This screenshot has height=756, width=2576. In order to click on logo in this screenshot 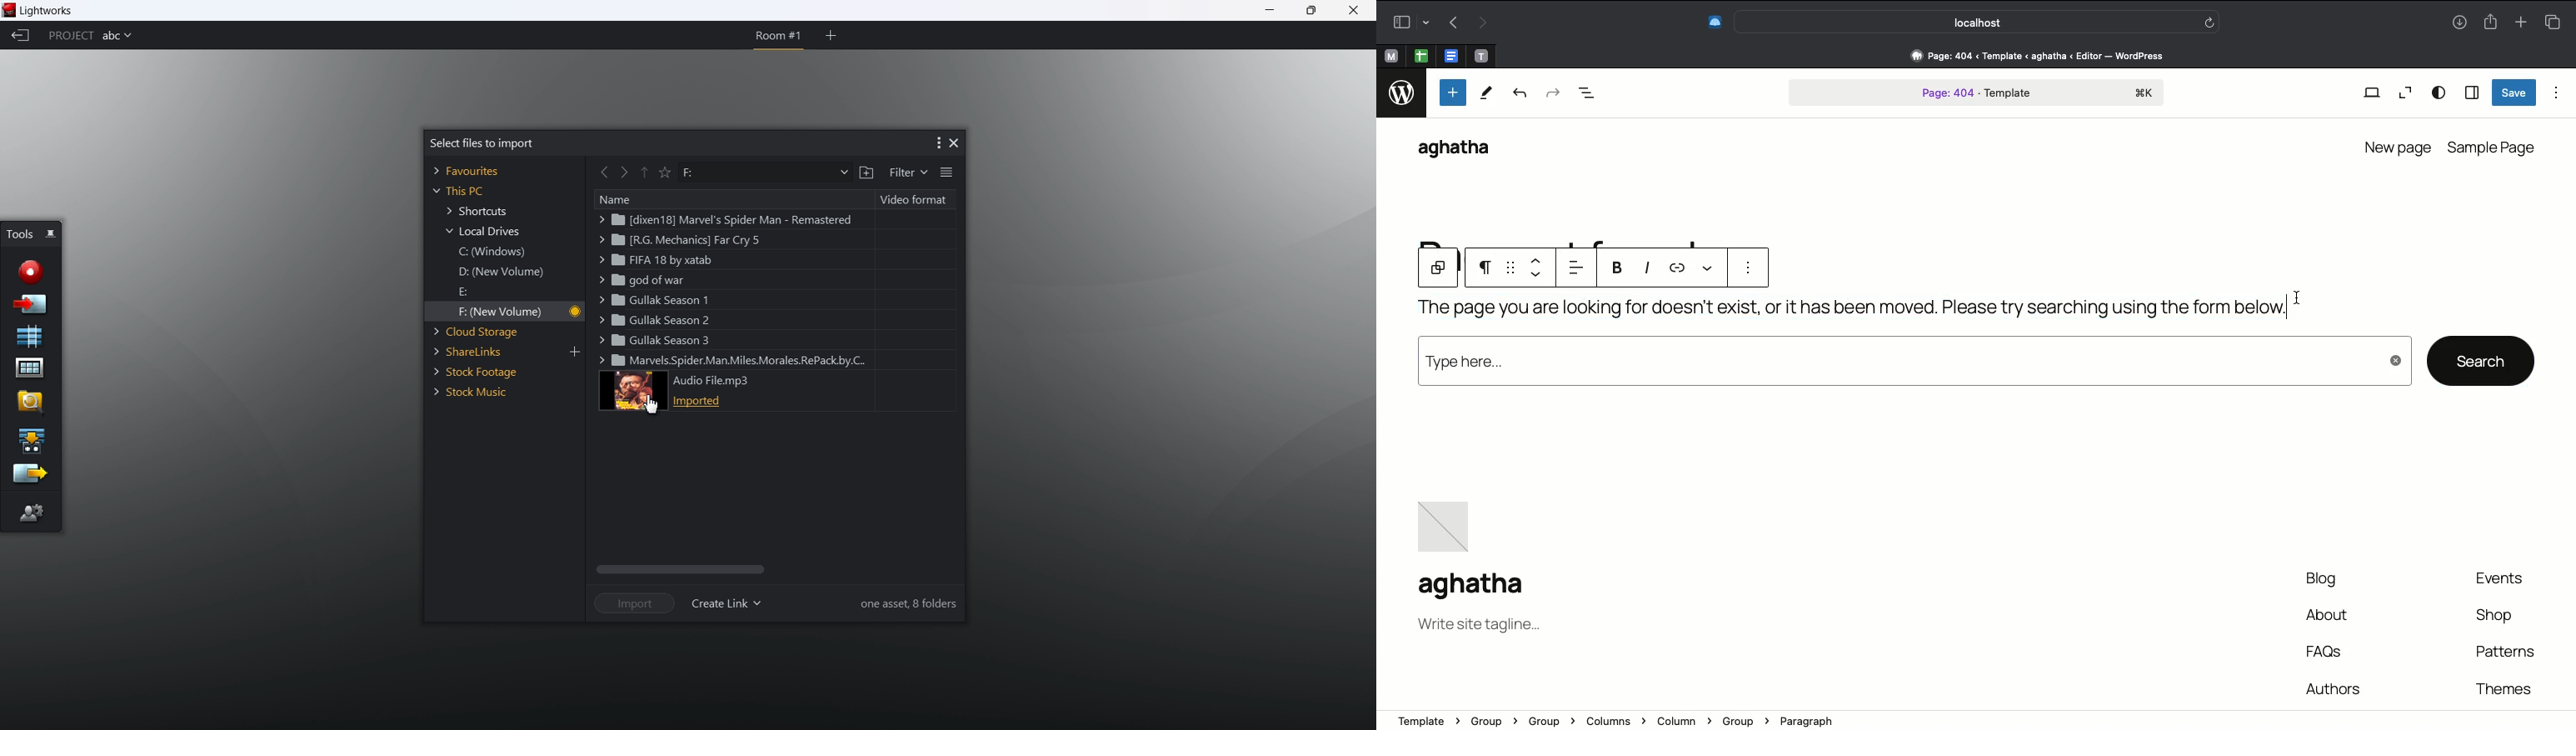, I will do `click(1400, 96)`.